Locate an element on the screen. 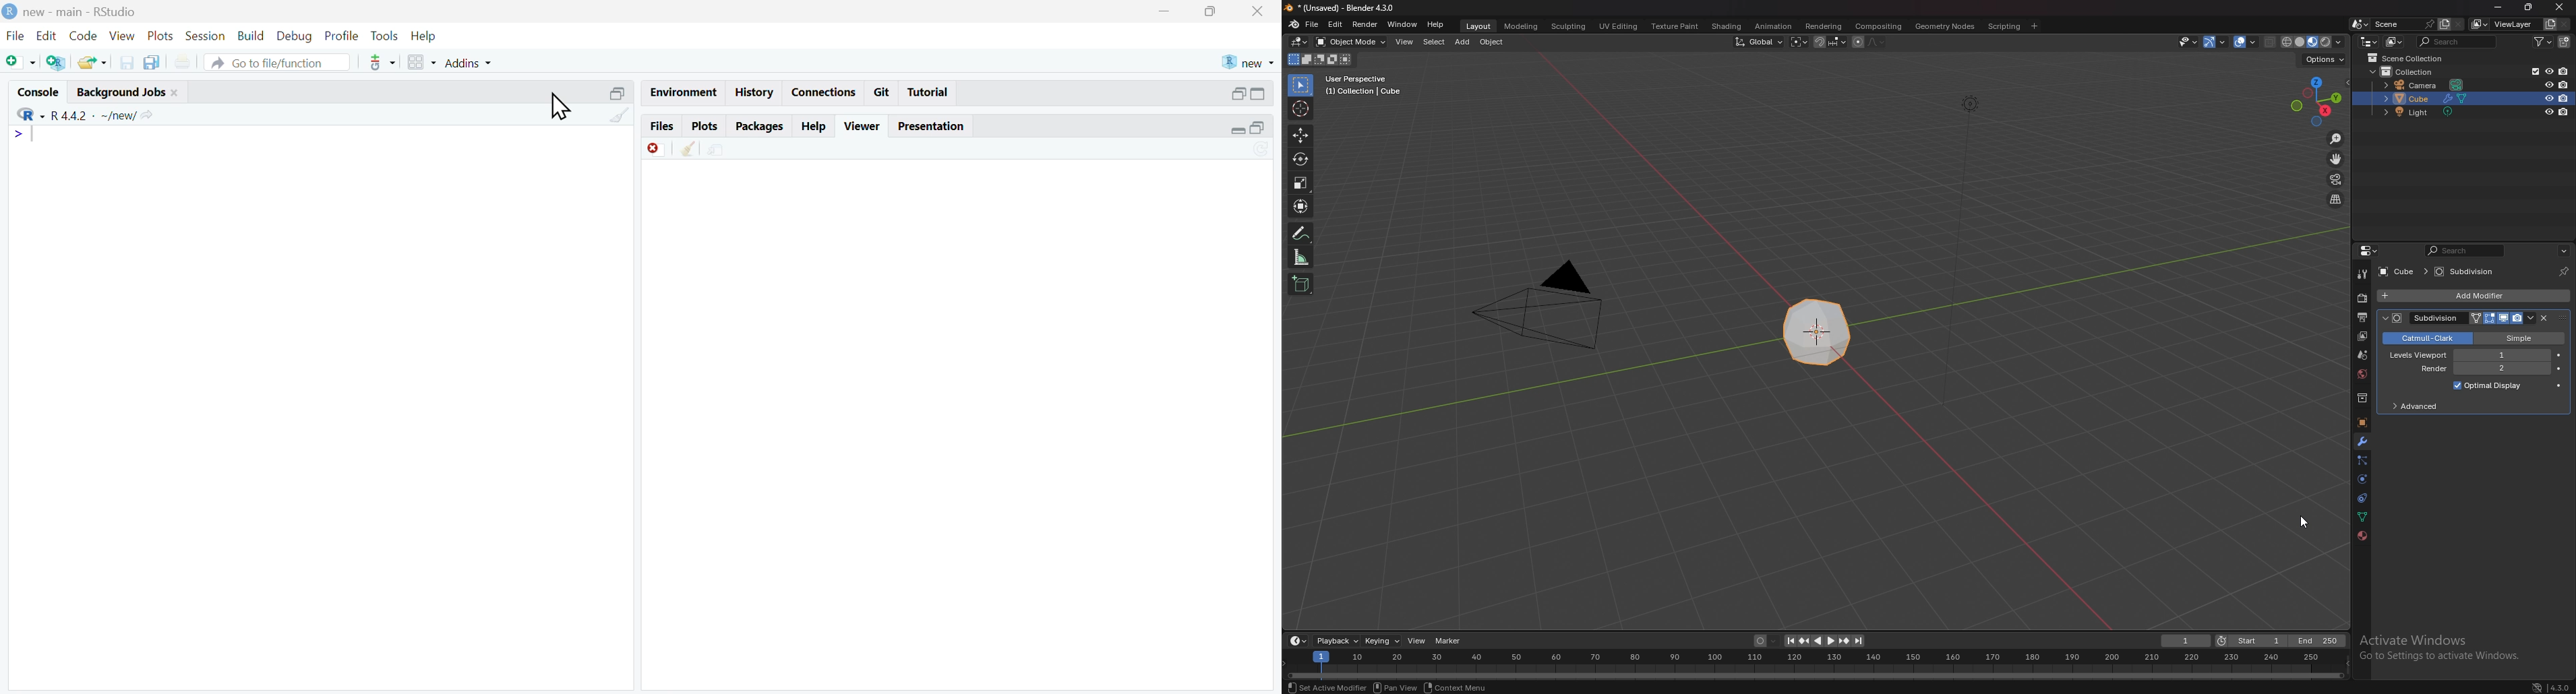  packages is located at coordinates (760, 126).